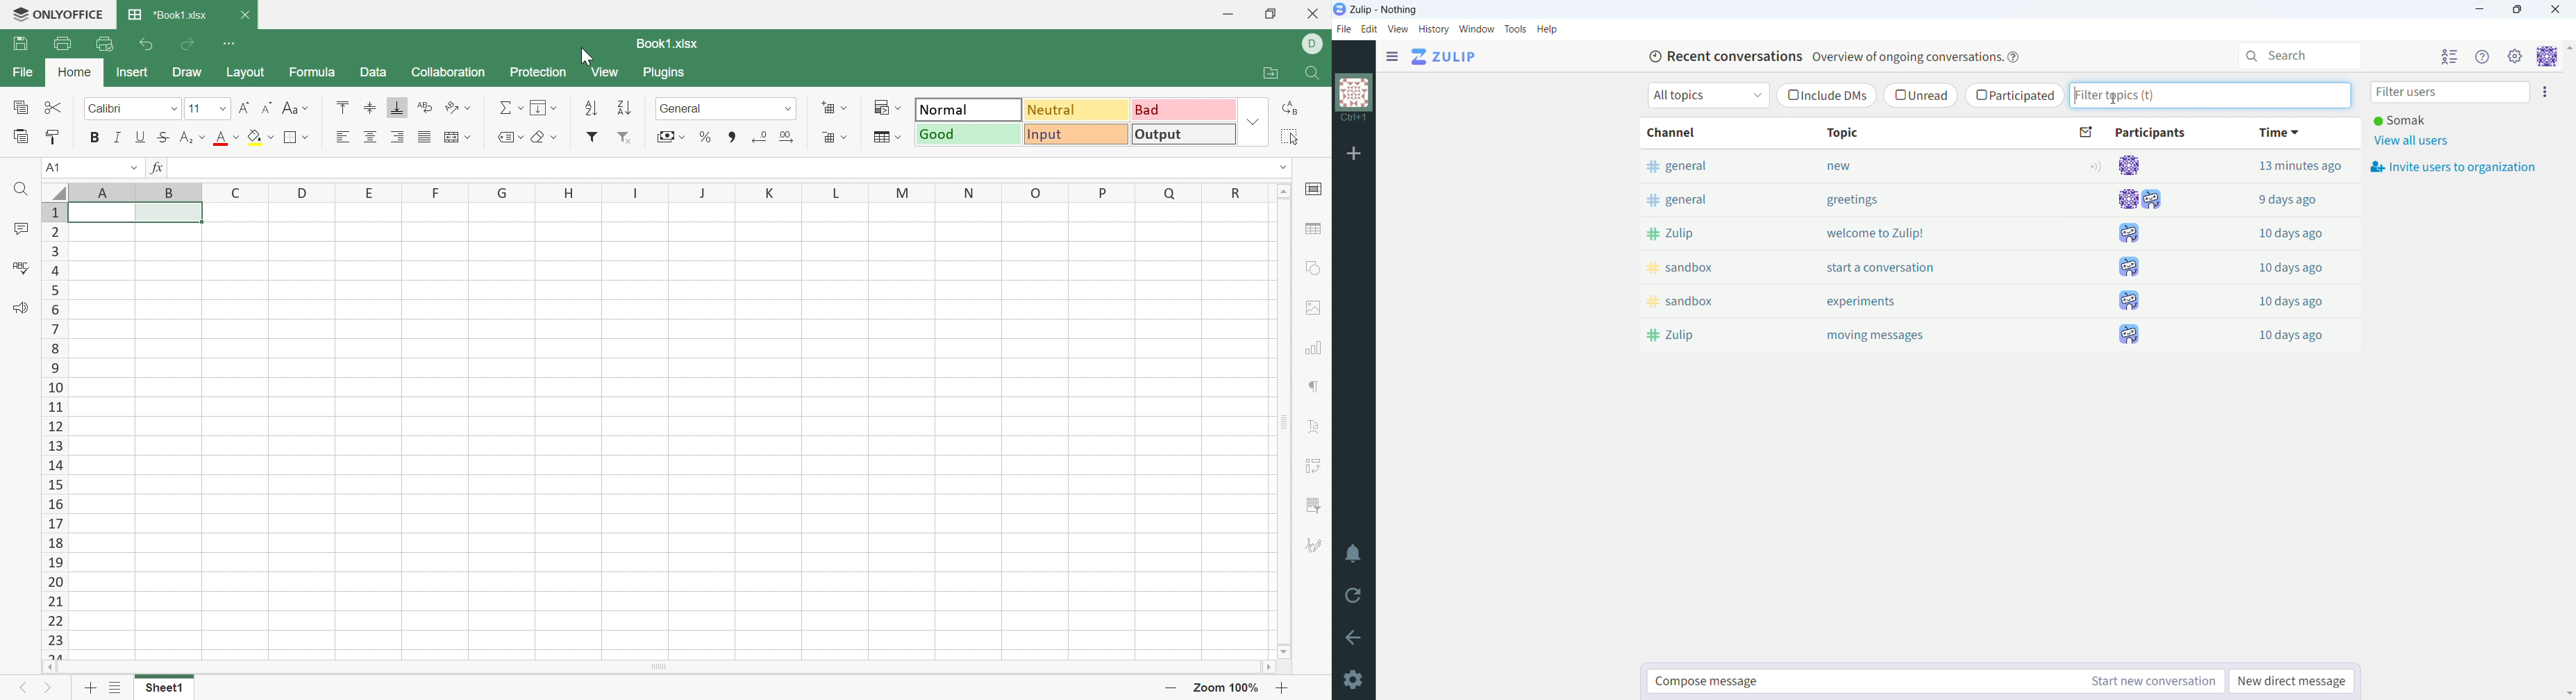 This screenshot has width=2576, height=700. I want to click on Recent conversations, so click(1724, 55).